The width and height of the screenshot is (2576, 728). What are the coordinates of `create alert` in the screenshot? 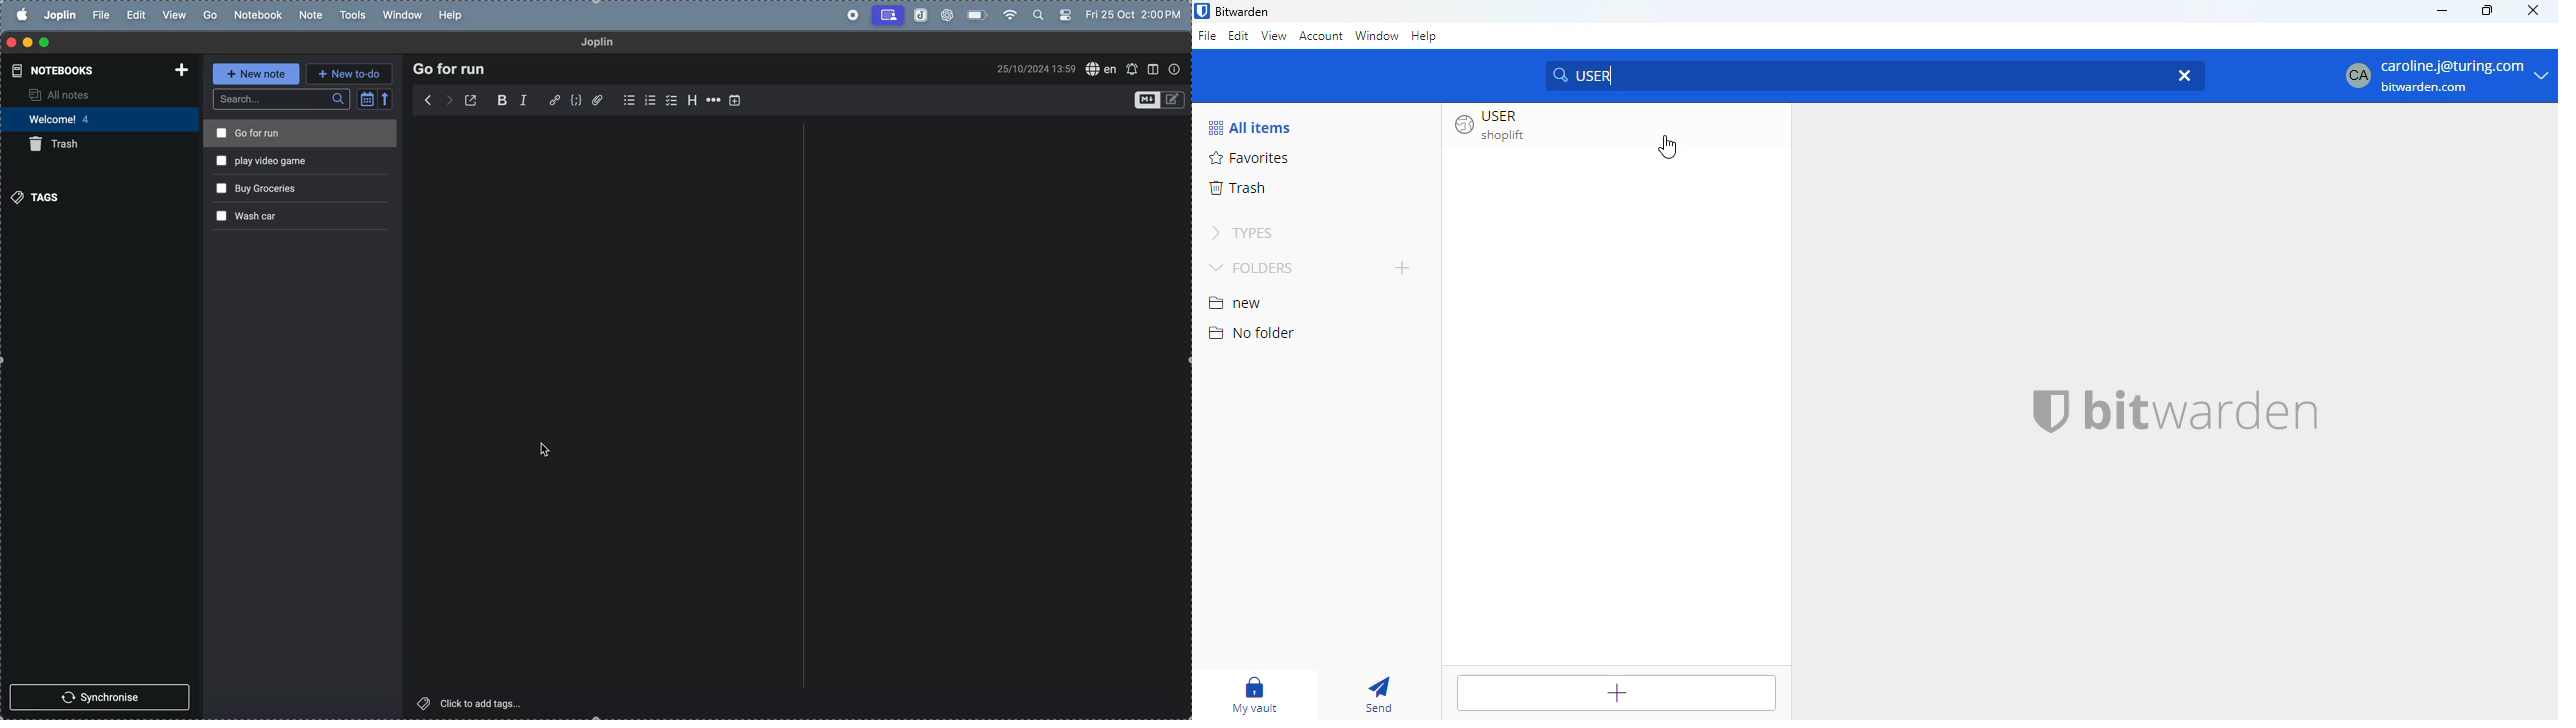 It's located at (1132, 70).